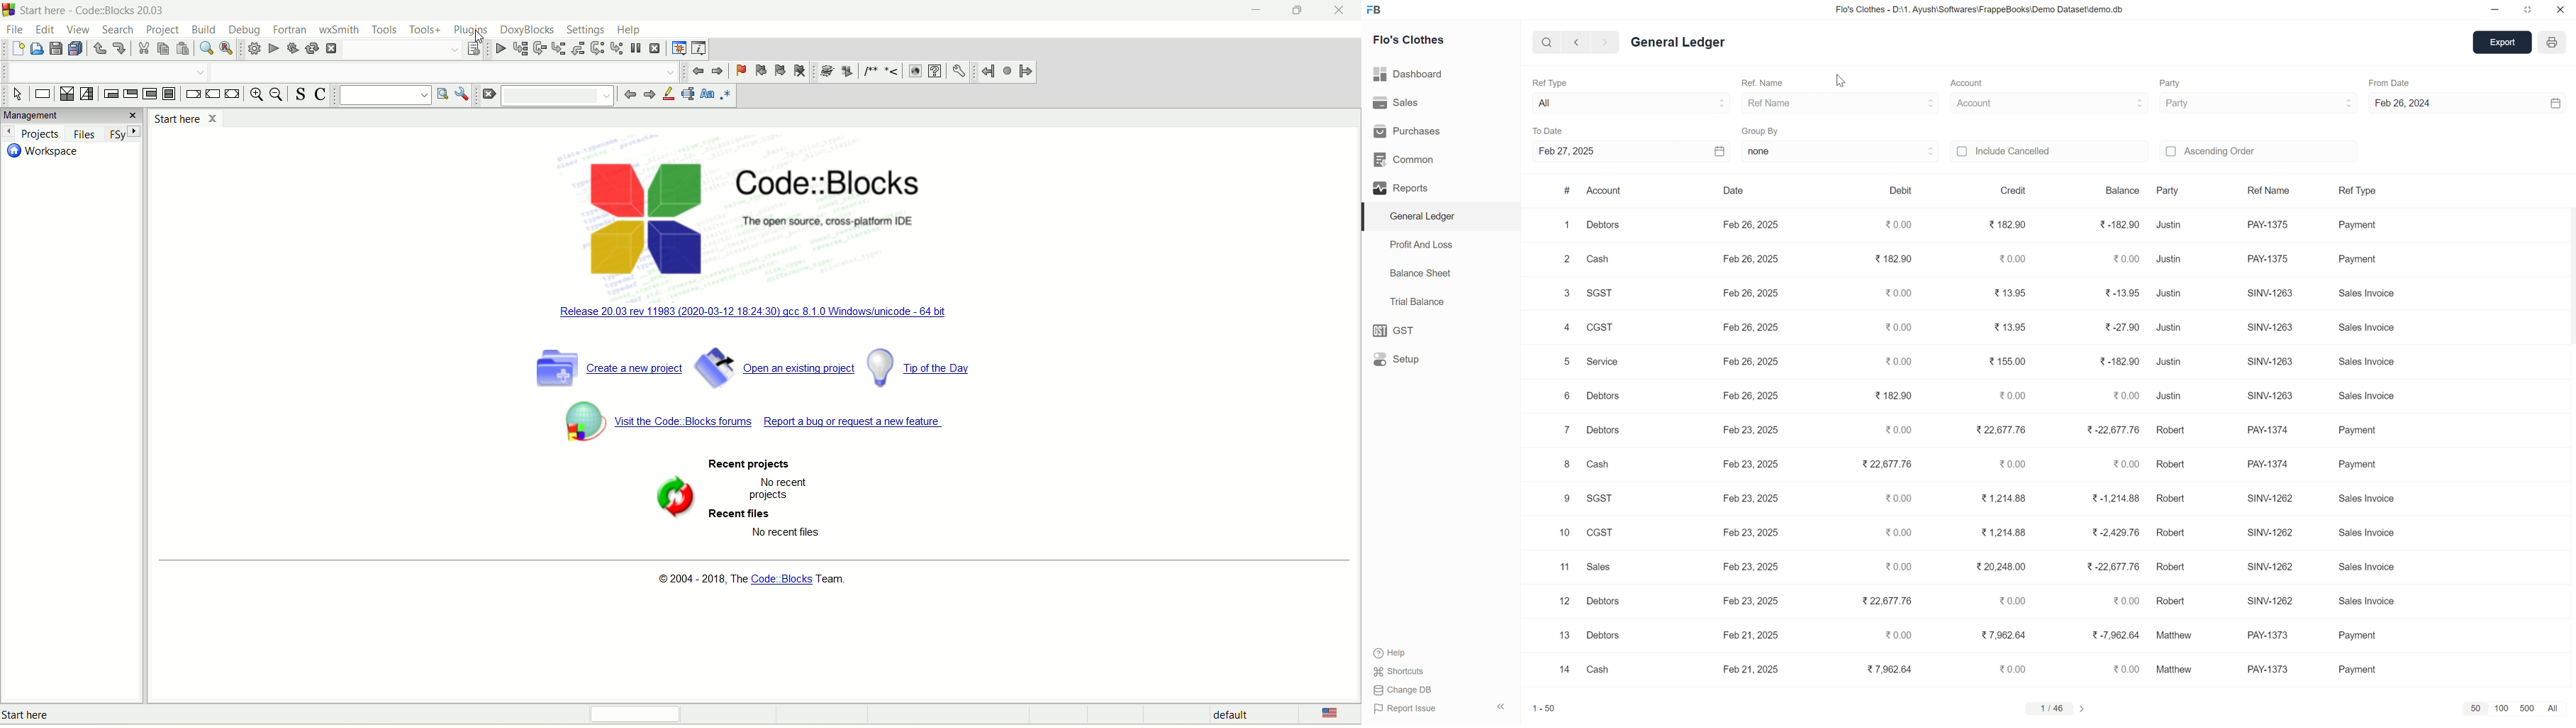  I want to click on debtors, so click(1607, 225).